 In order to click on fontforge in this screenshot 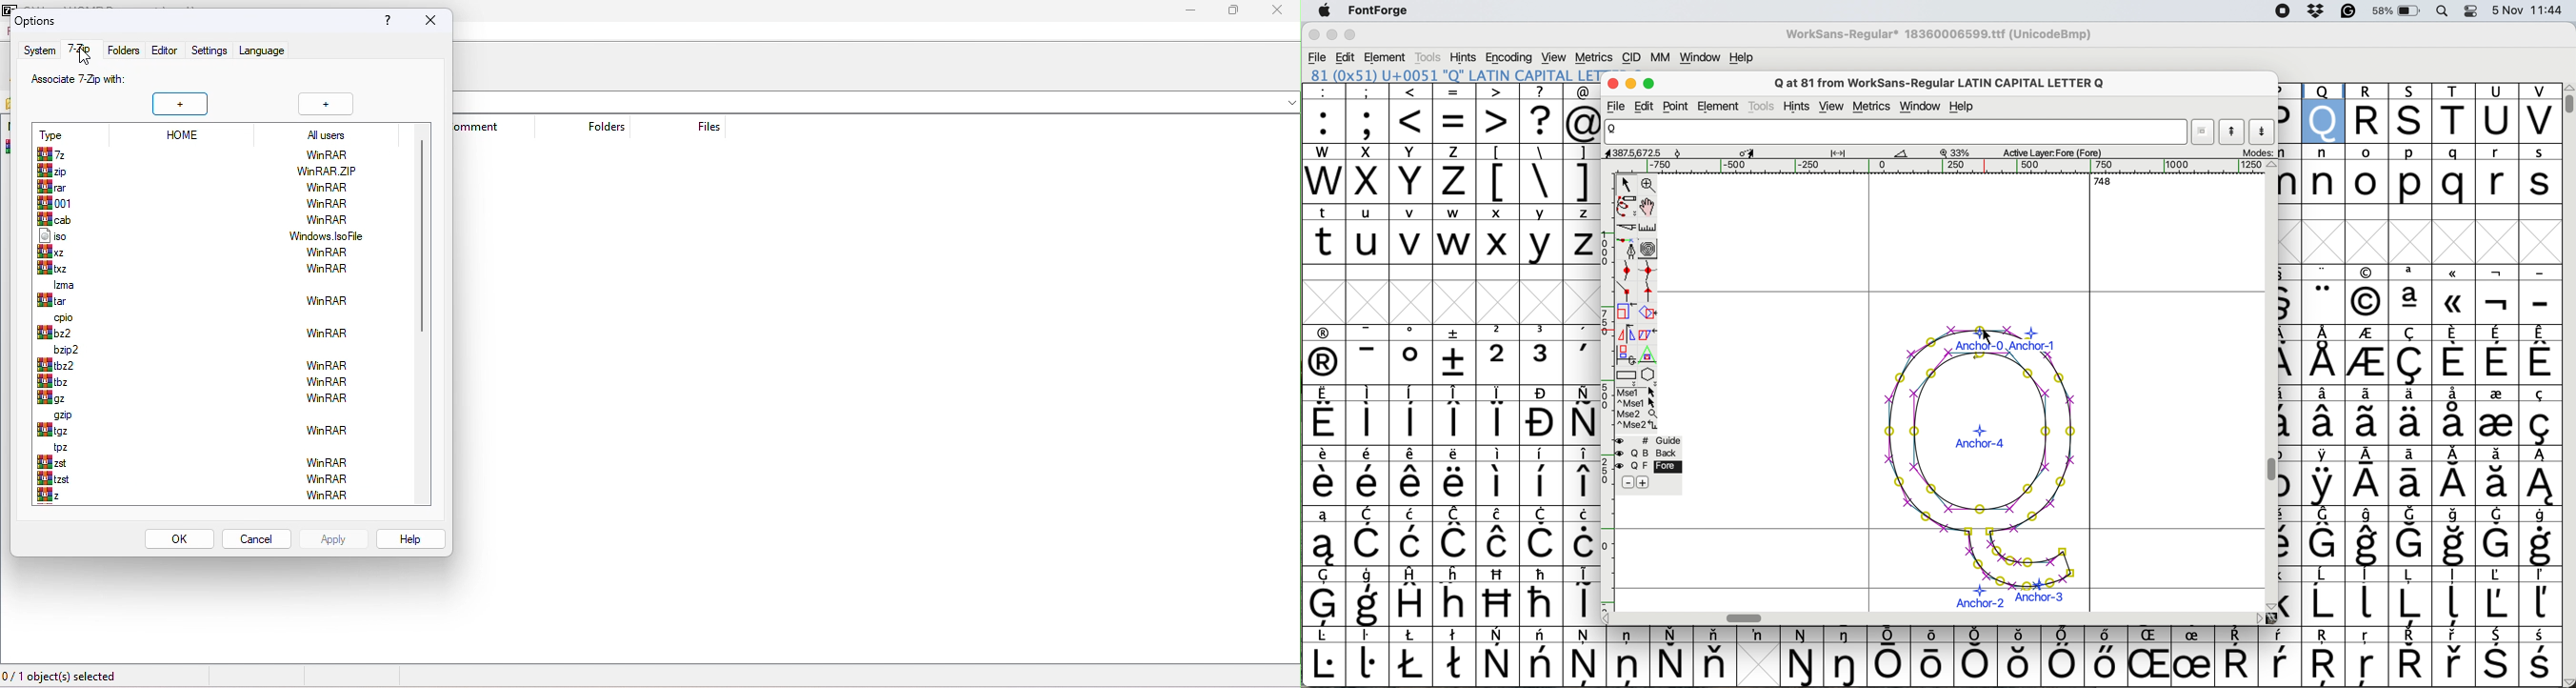, I will do `click(1374, 10)`.